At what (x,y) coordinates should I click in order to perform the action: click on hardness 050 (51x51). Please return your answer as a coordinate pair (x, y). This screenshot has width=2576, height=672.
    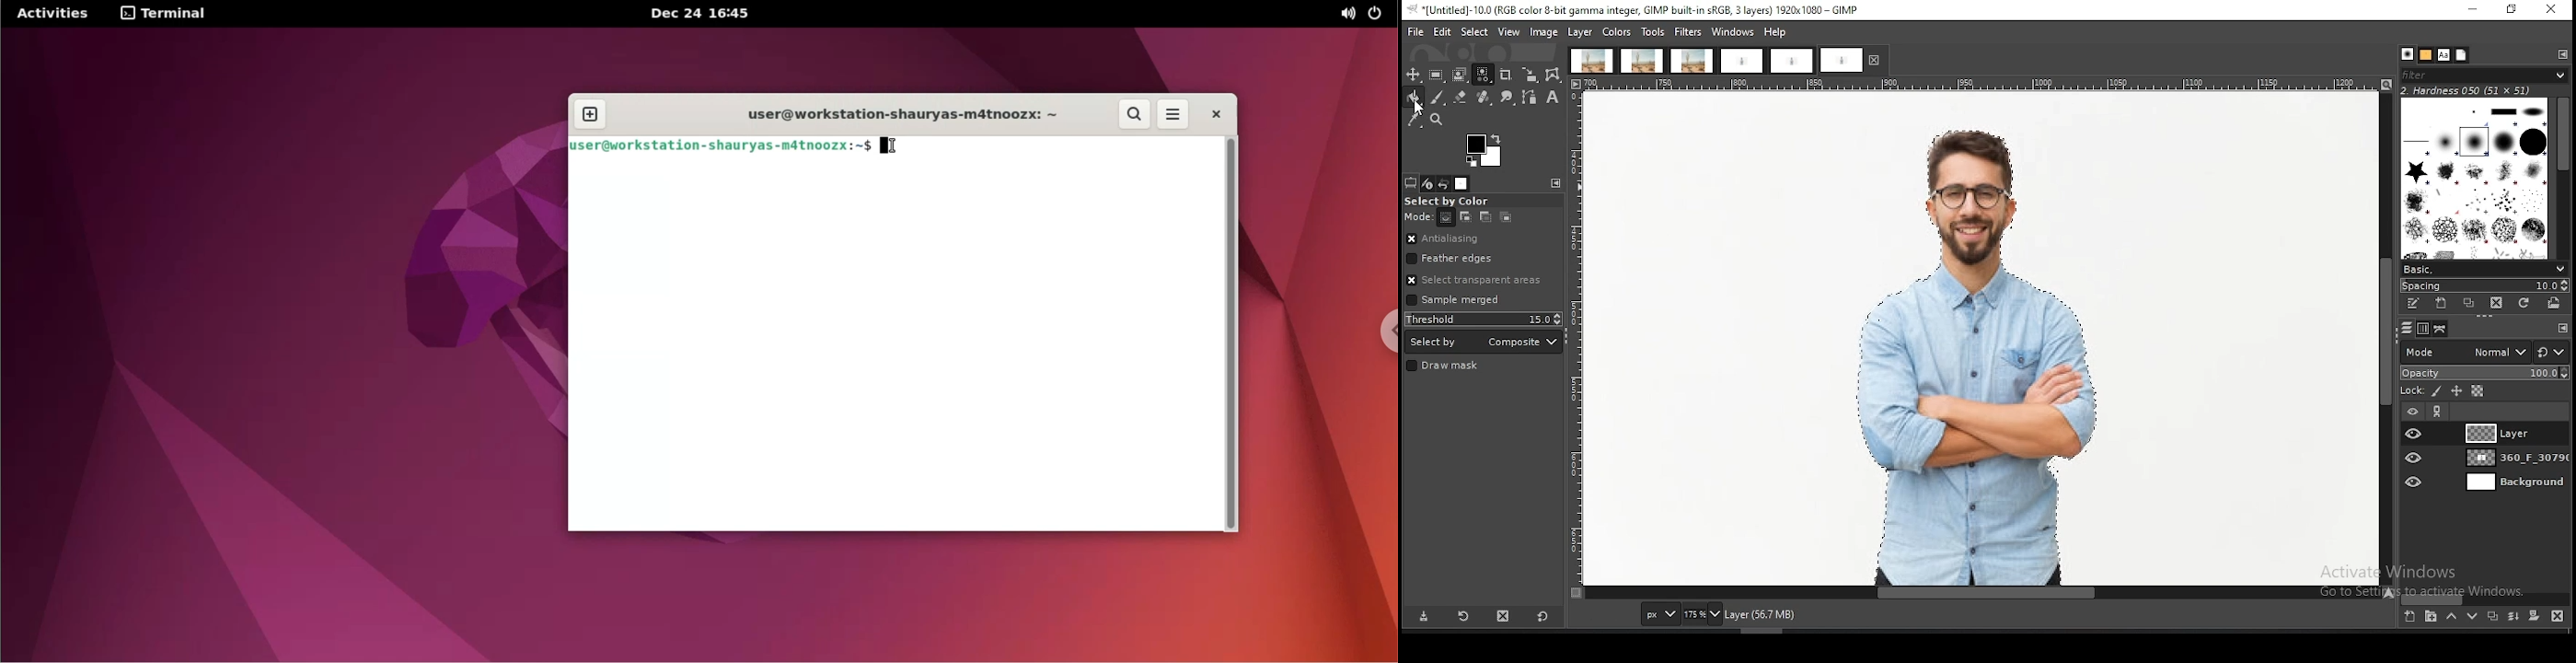
    Looking at the image, I should click on (2466, 90).